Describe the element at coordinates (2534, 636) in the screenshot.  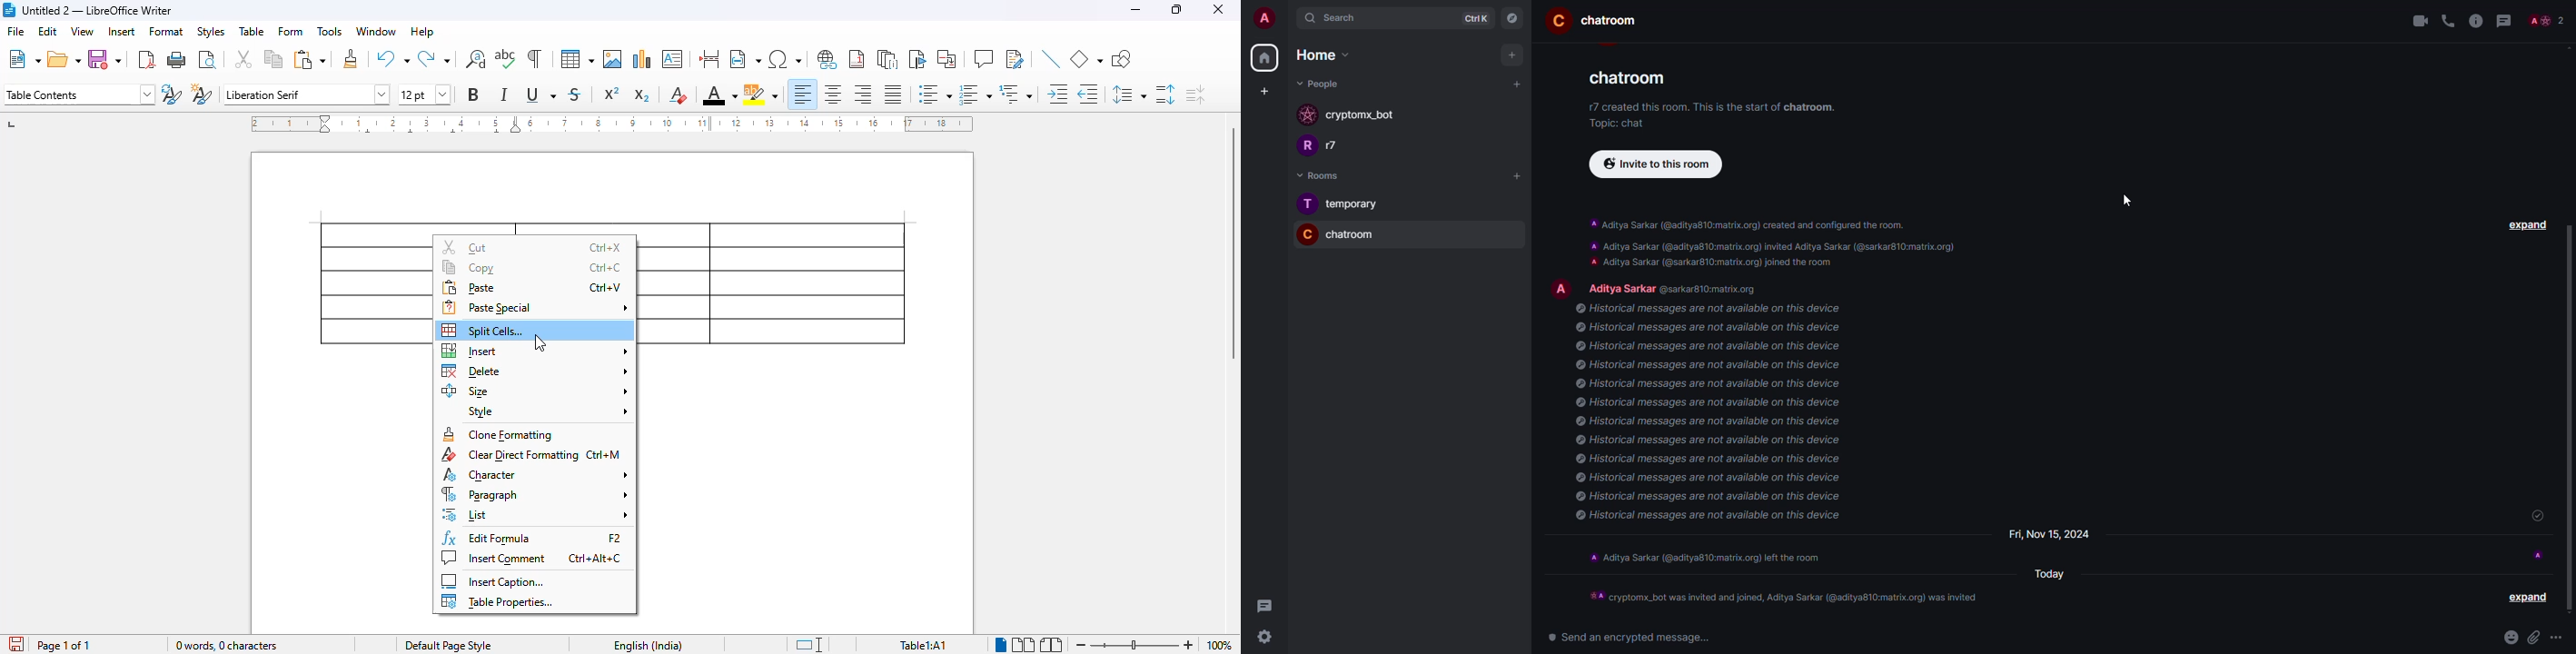
I see `attach` at that location.